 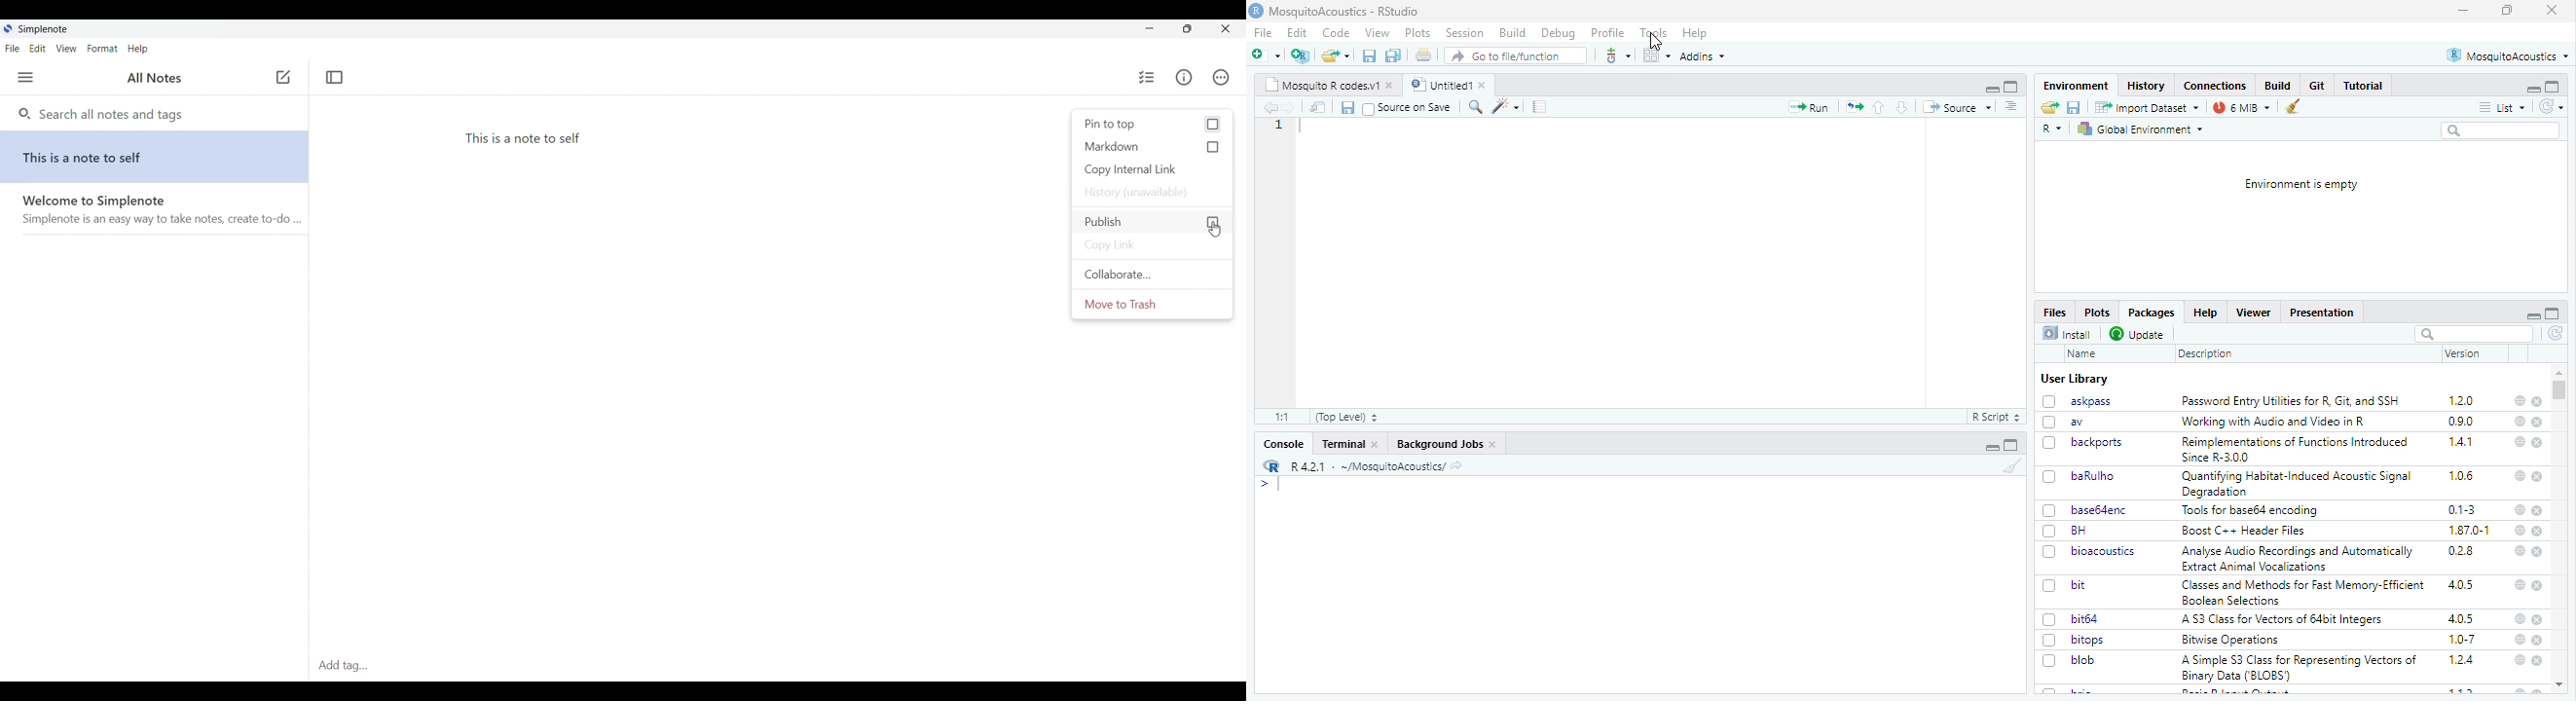 What do you see at coordinates (2052, 129) in the screenshot?
I see `R` at bounding box center [2052, 129].